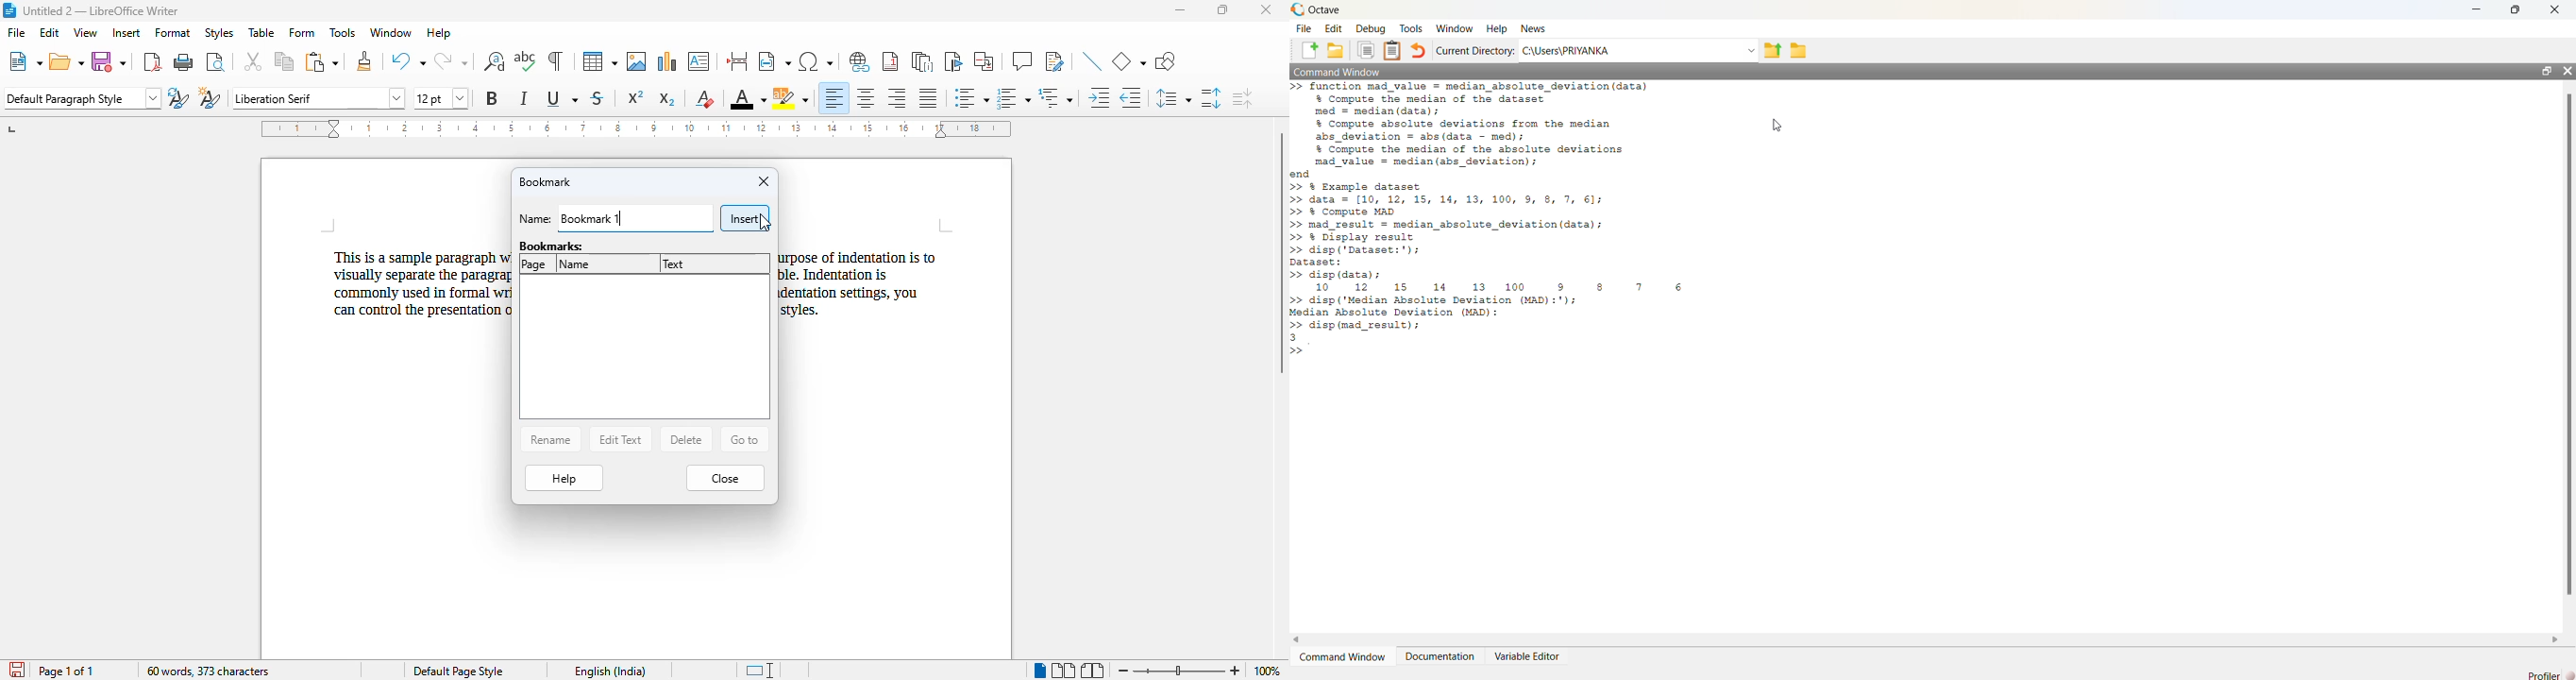  What do you see at coordinates (928, 98) in the screenshot?
I see `justified` at bounding box center [928, 98].